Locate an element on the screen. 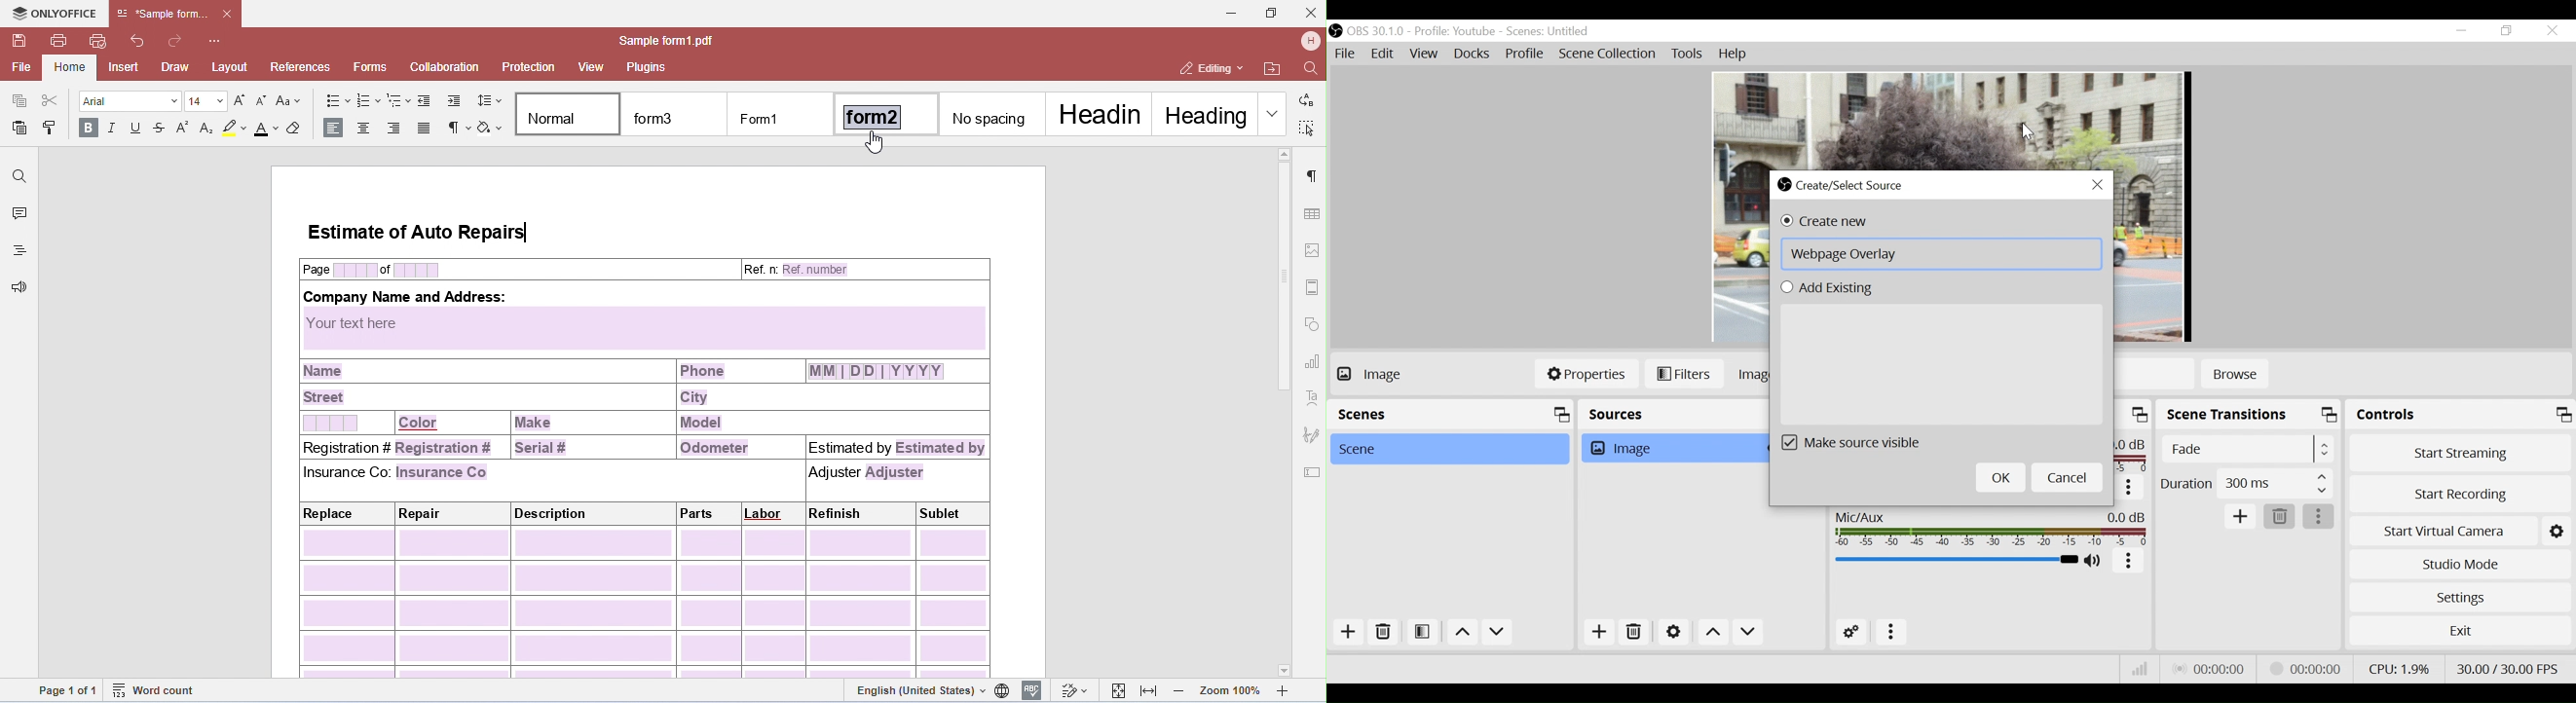 The image size is (2576, 728). Mic/Aux Slider is located at coordinates (1957, 558).